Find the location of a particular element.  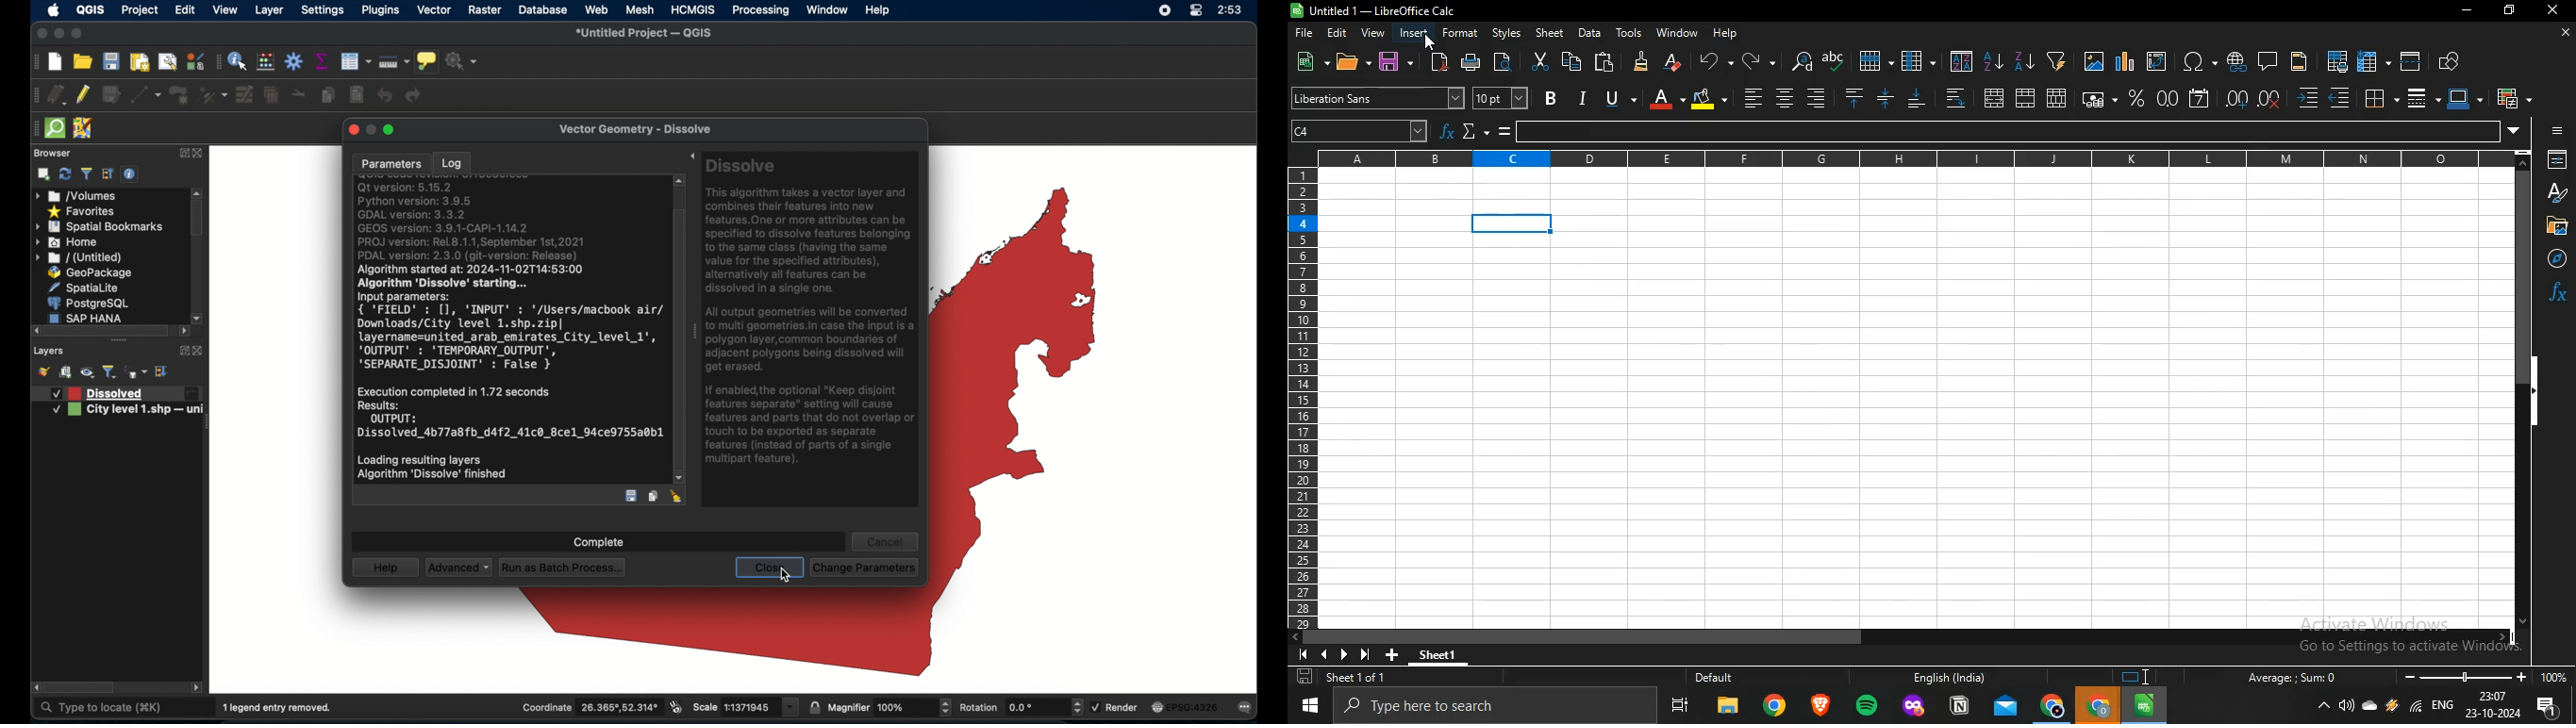

home is located at coordinates (68, 242).